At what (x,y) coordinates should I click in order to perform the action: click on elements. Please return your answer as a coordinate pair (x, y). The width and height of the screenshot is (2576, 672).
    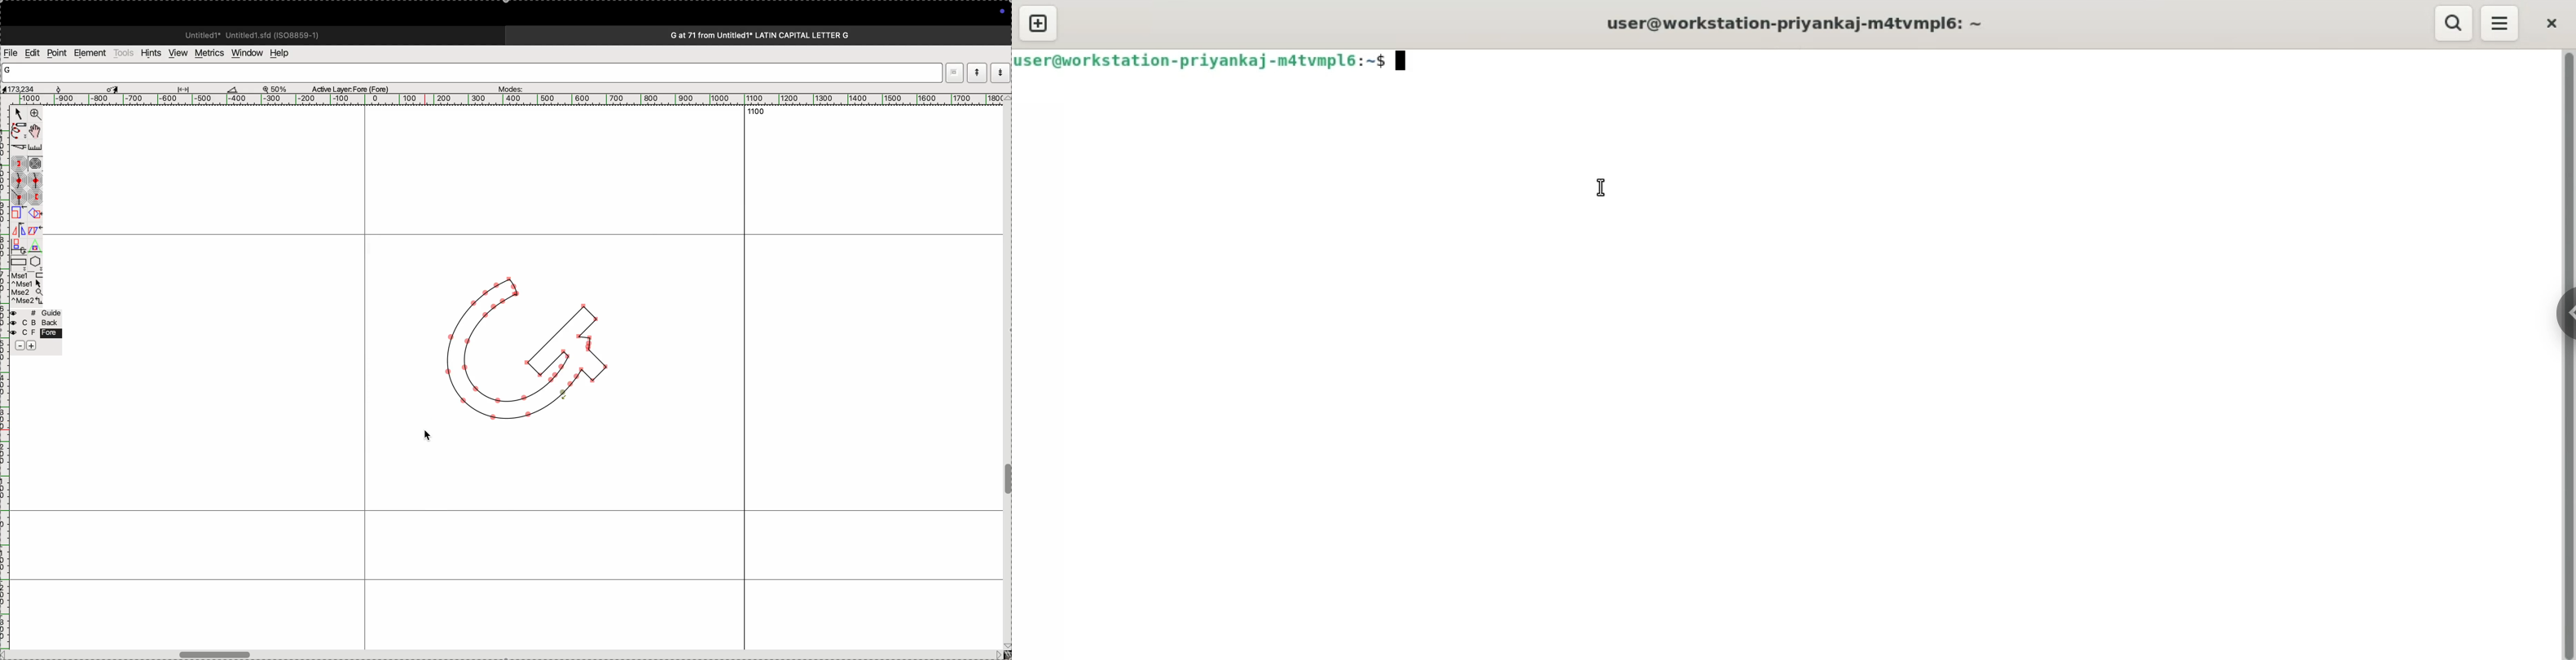
    Looking at the image, I should click on (92, 53).